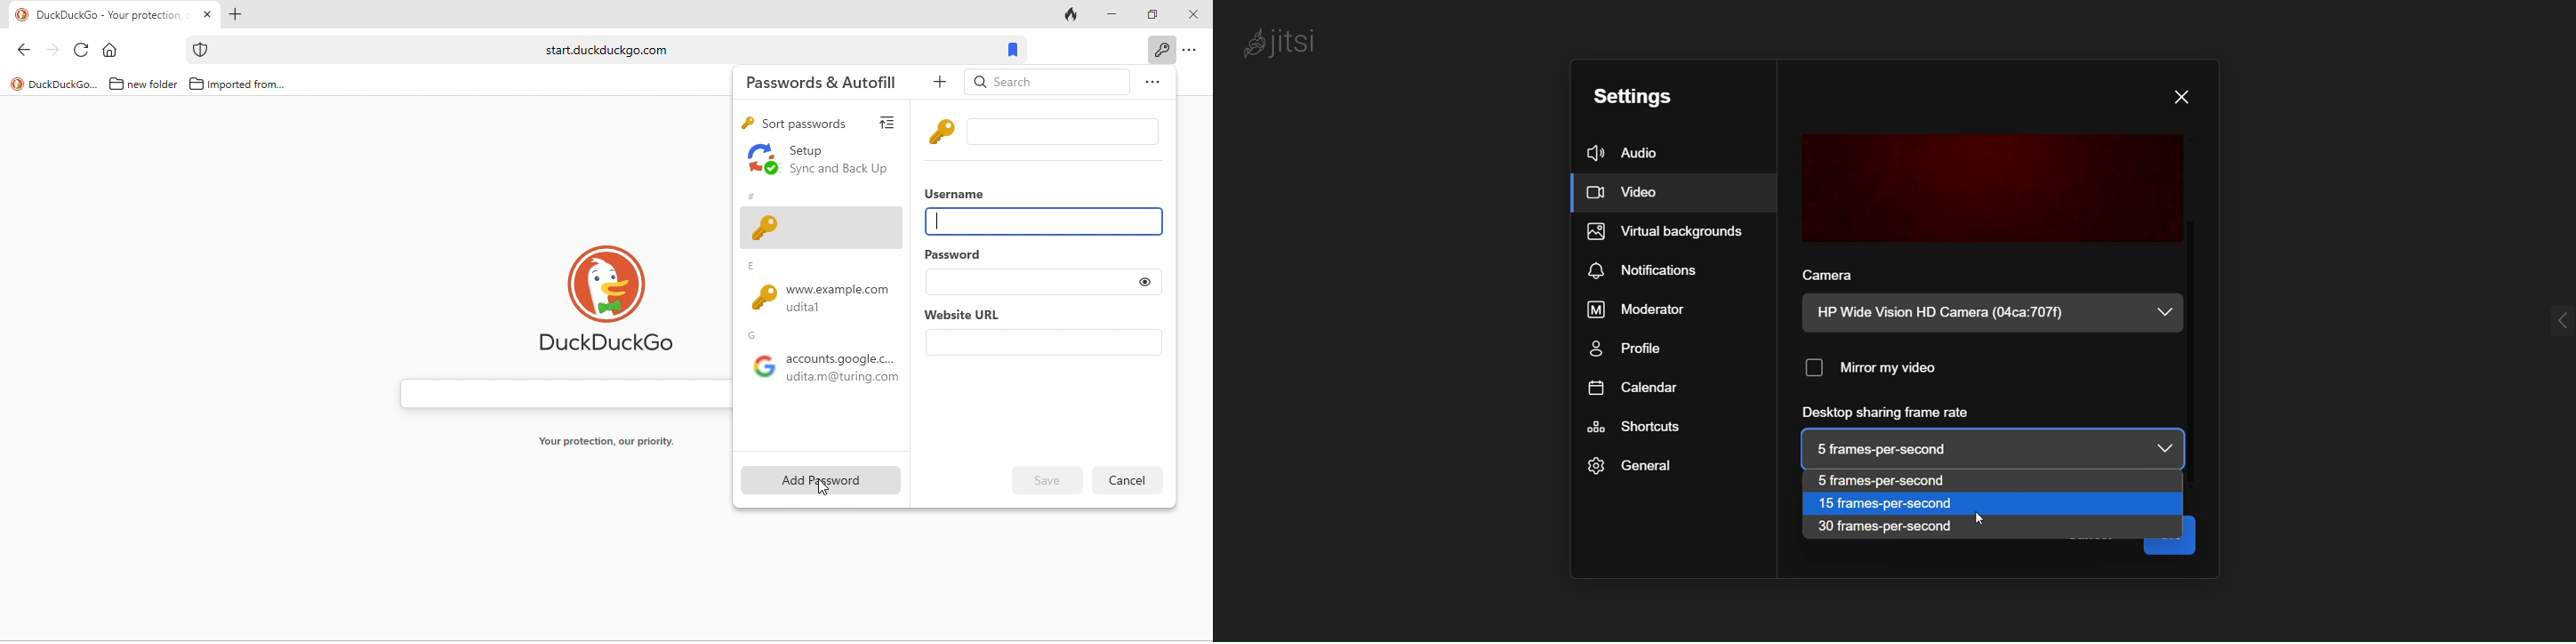 This screenshot has height=644, width=2576. I want to click on close tab, so click(207, 15).